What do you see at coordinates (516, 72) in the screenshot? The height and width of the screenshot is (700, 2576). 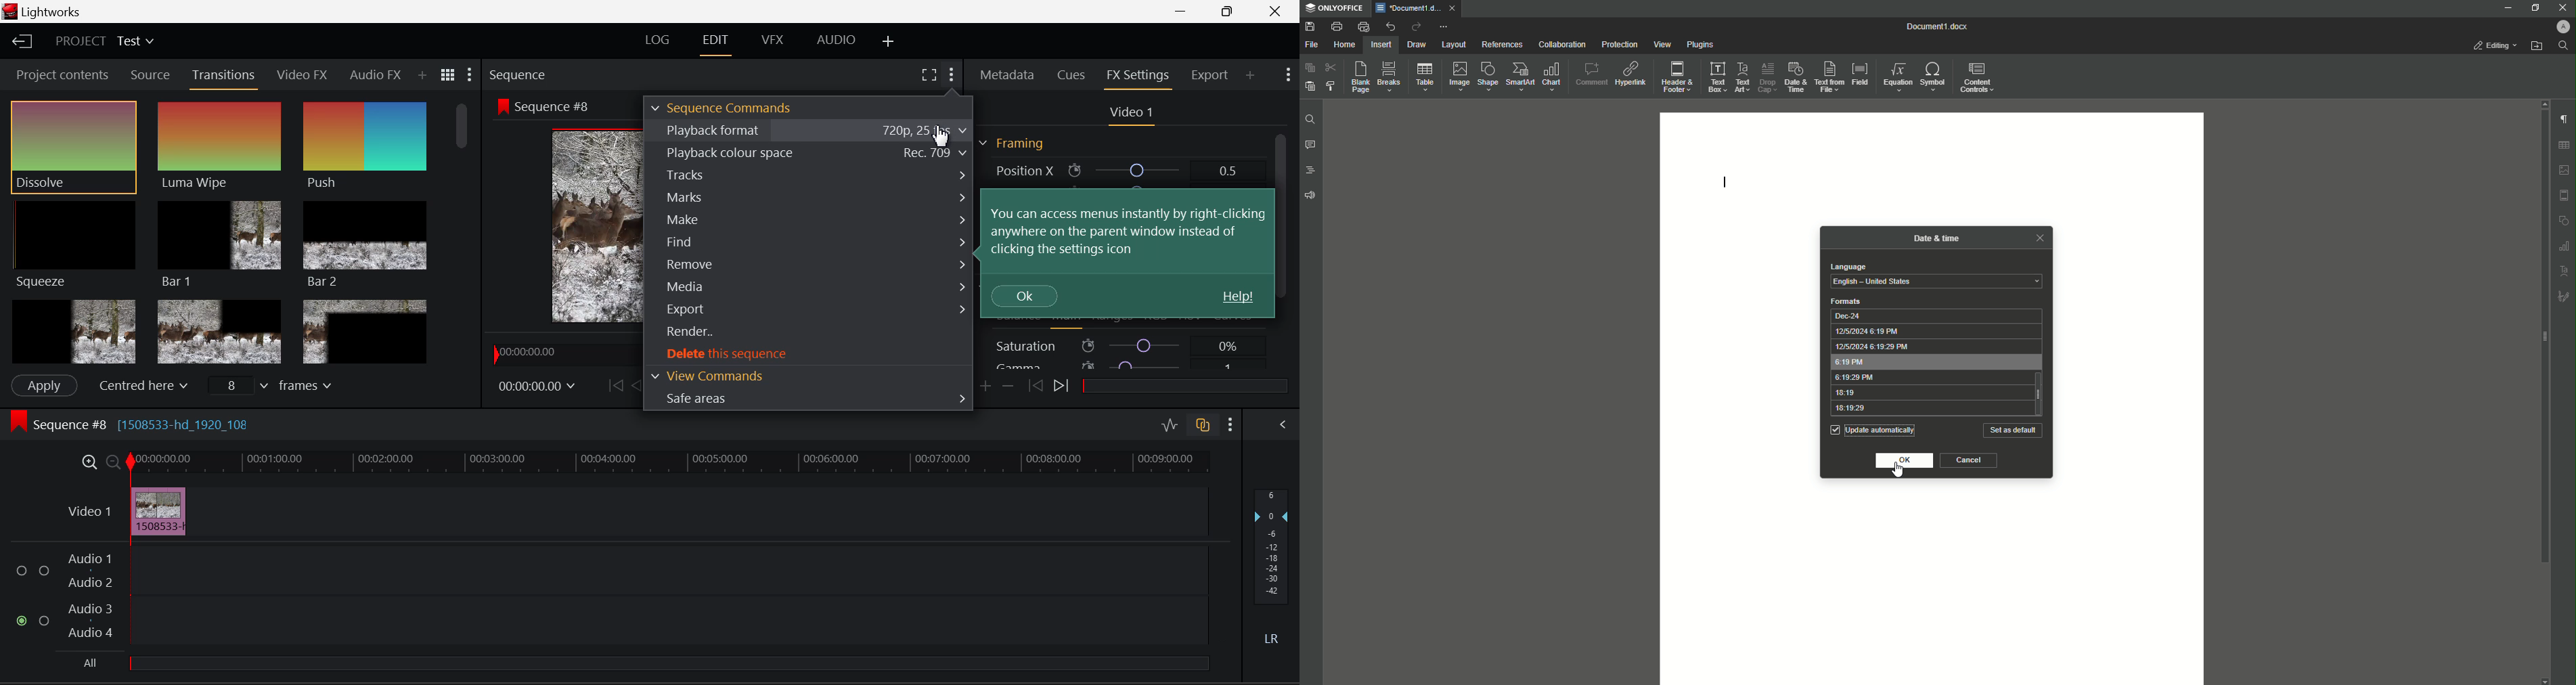 I see `Sequence Preview Section` at bounding box center [516, 72].